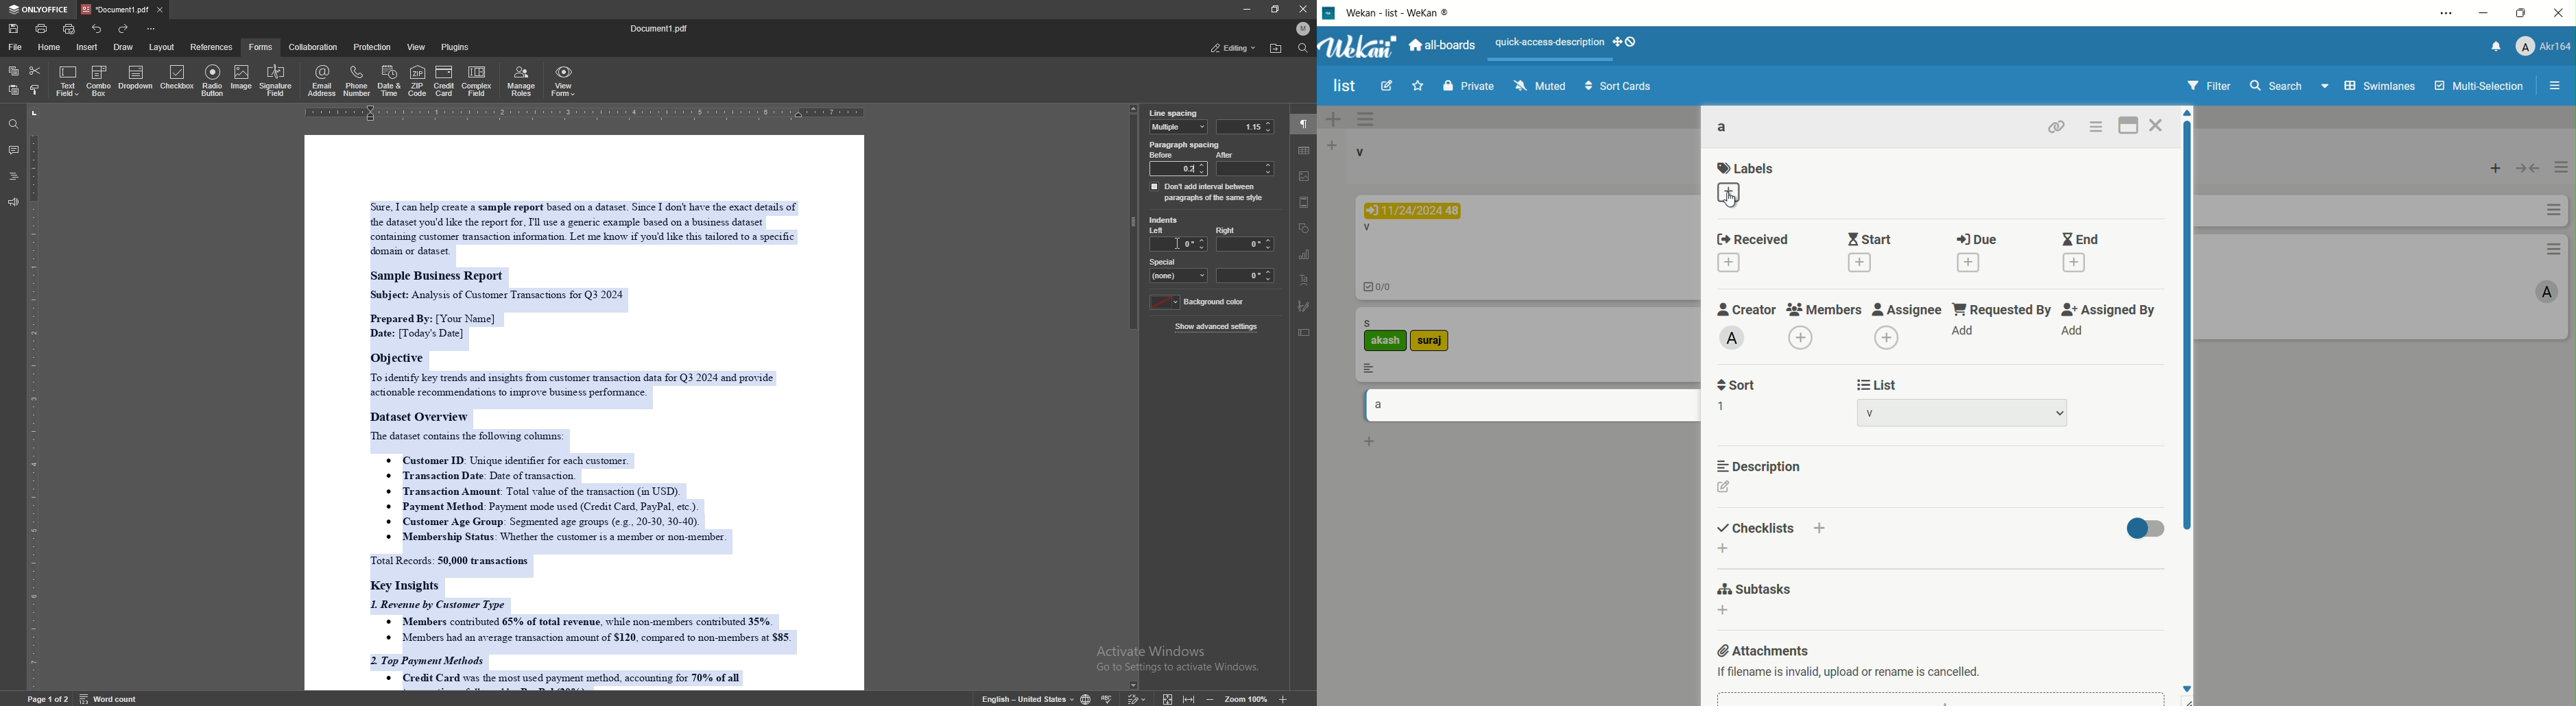 The height and width of the screenshot is (728, 2576). I want to click on add, so click(1369, 442).